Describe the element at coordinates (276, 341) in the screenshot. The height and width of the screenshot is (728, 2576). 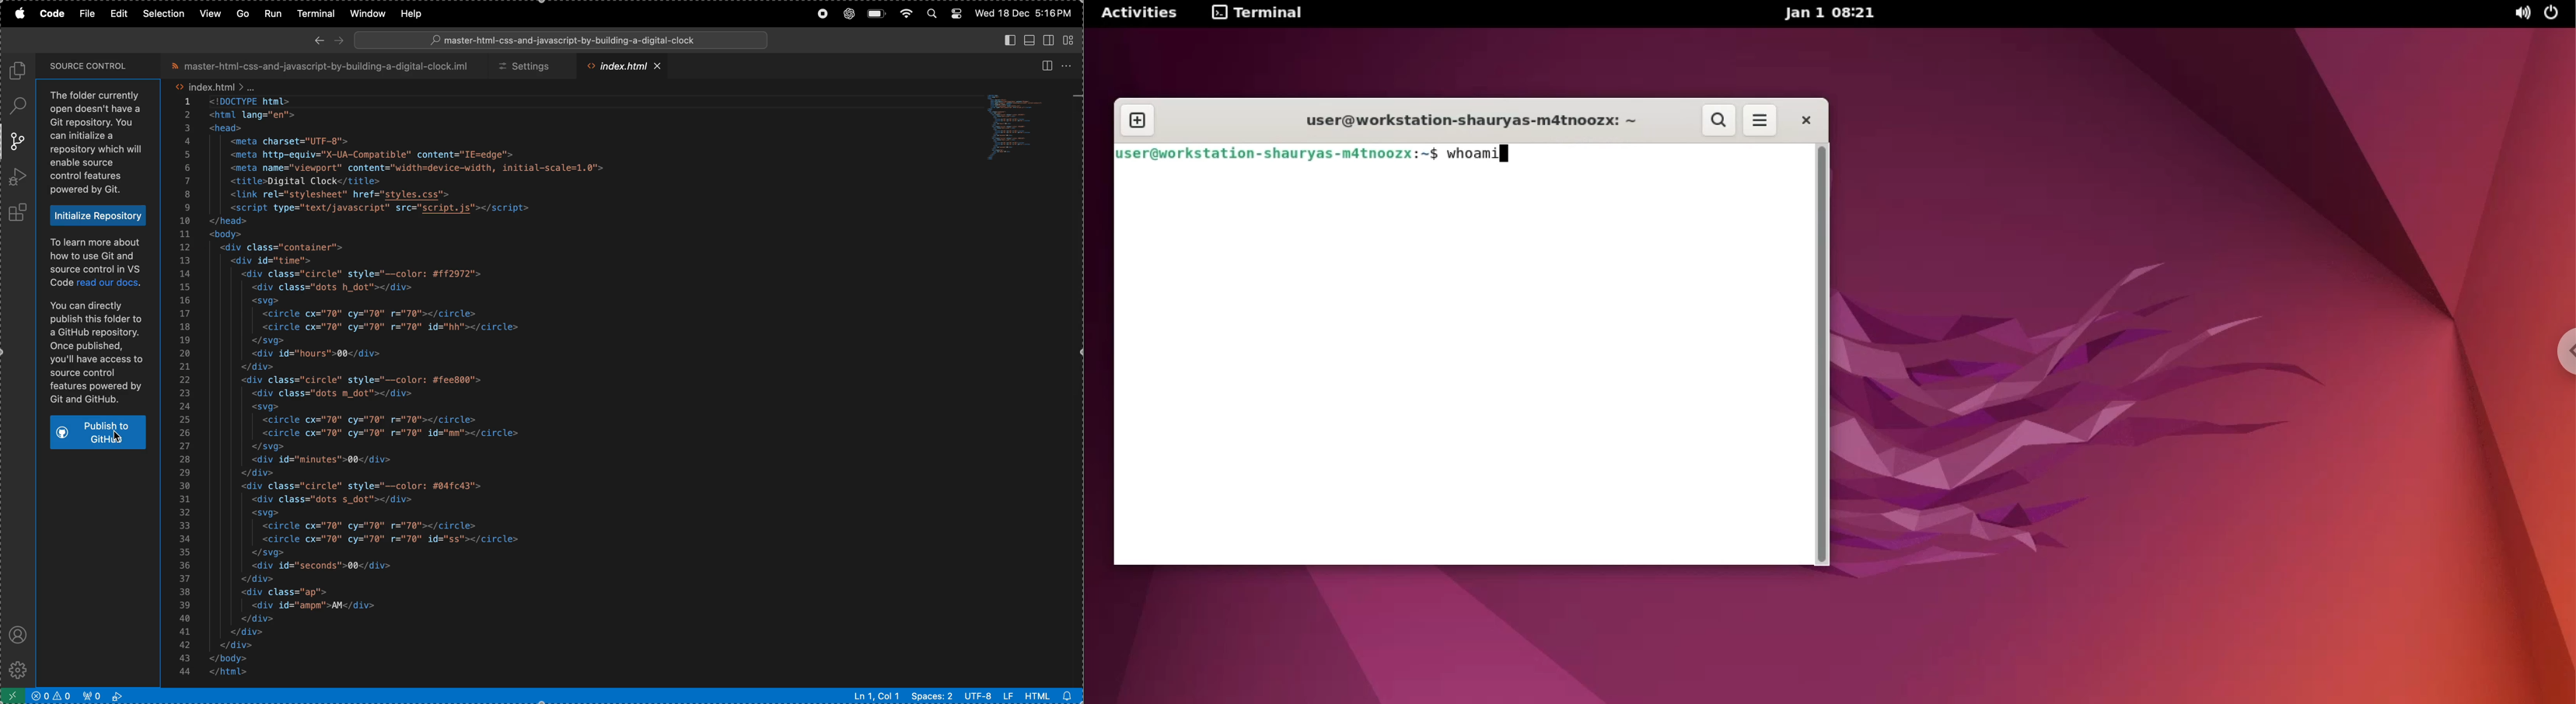
I see `</svg>` at that location.